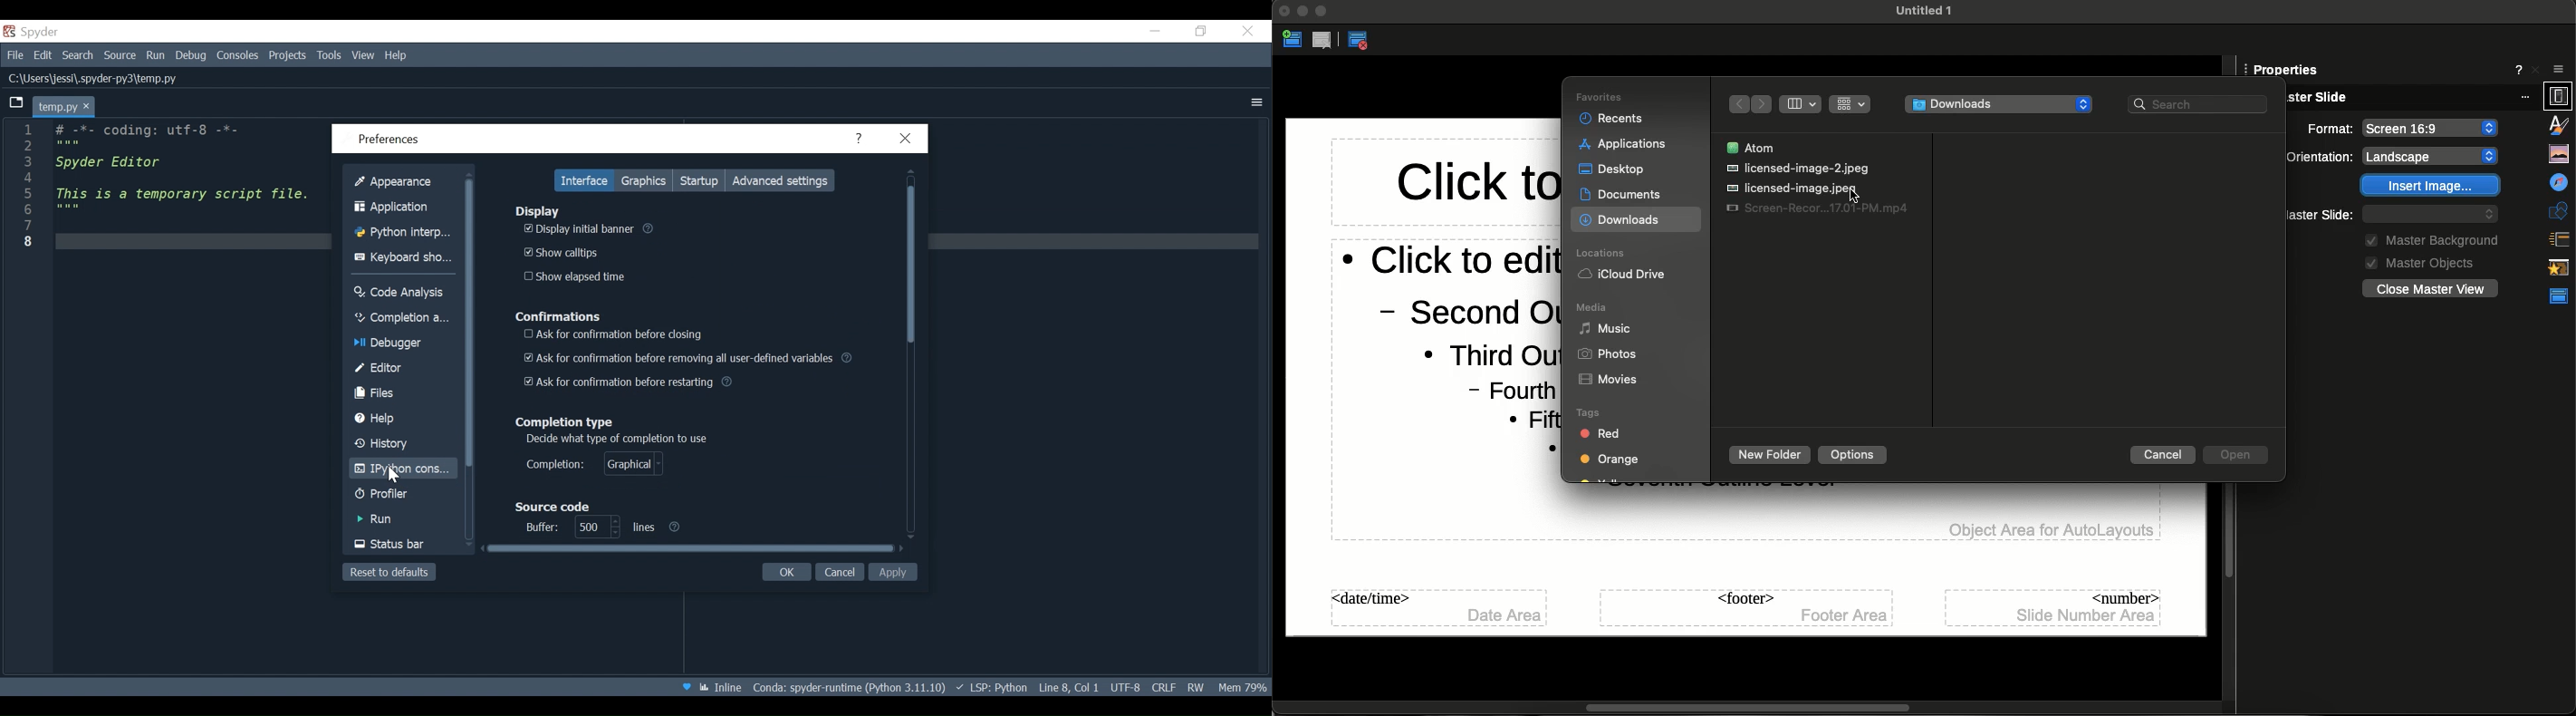 The height and width of the screenshot is (728, 2576). What do you see at coordinates (553, 507) in the screenshot?
I see `Source code` at bounding box center [553, 507].